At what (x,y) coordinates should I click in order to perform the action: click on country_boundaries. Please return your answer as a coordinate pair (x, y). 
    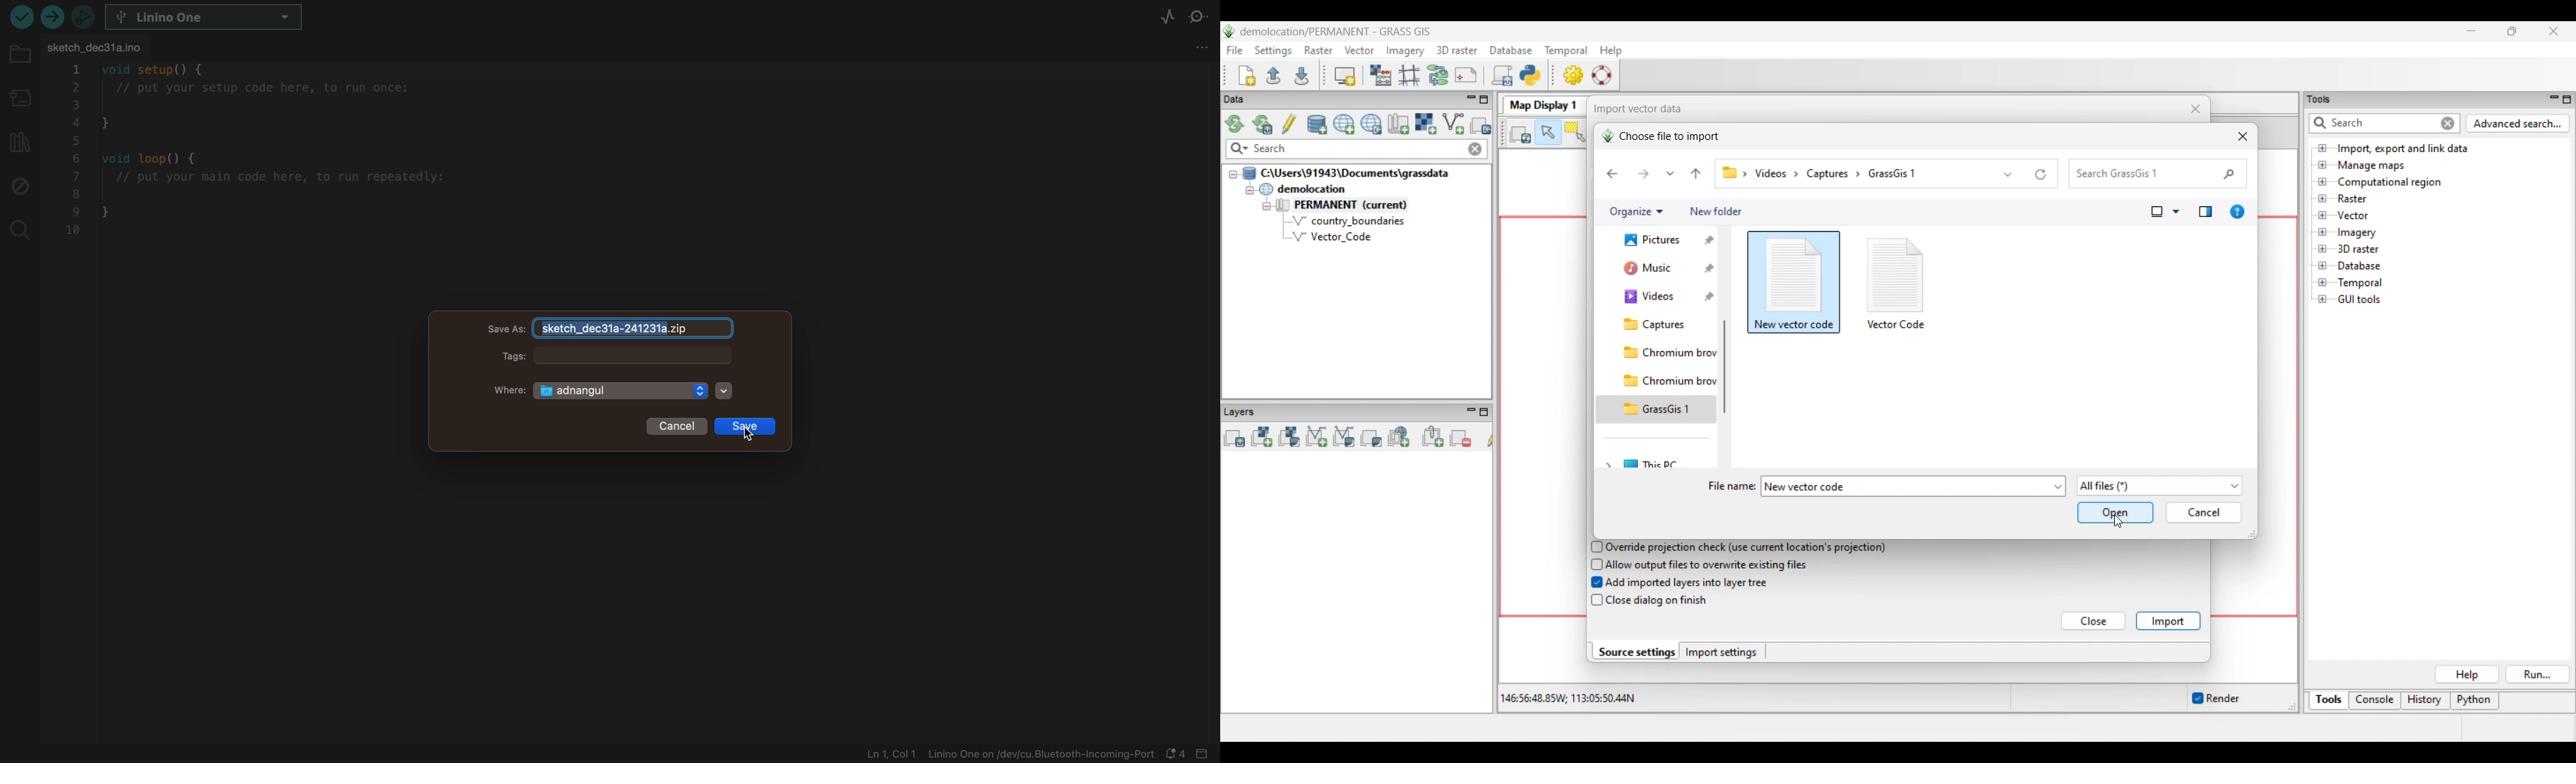
    Looking at the image, I should click on (1349, 220).